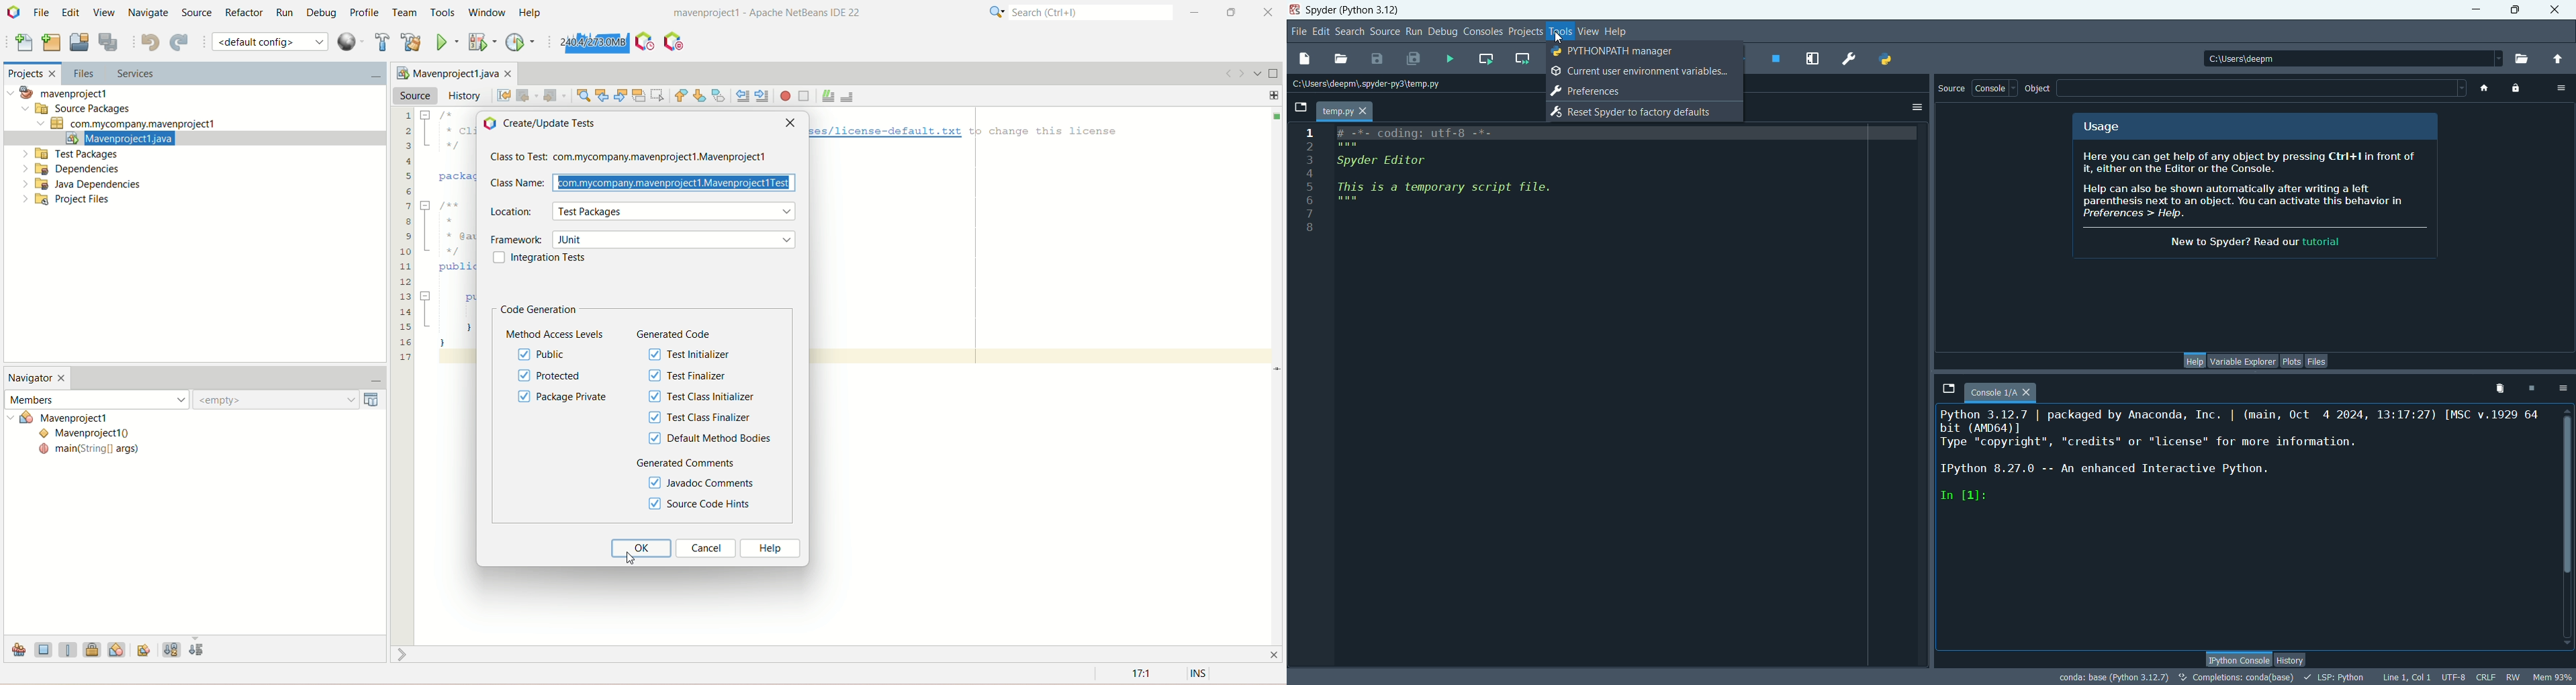  I want to click on console text, so click(2242, 465).